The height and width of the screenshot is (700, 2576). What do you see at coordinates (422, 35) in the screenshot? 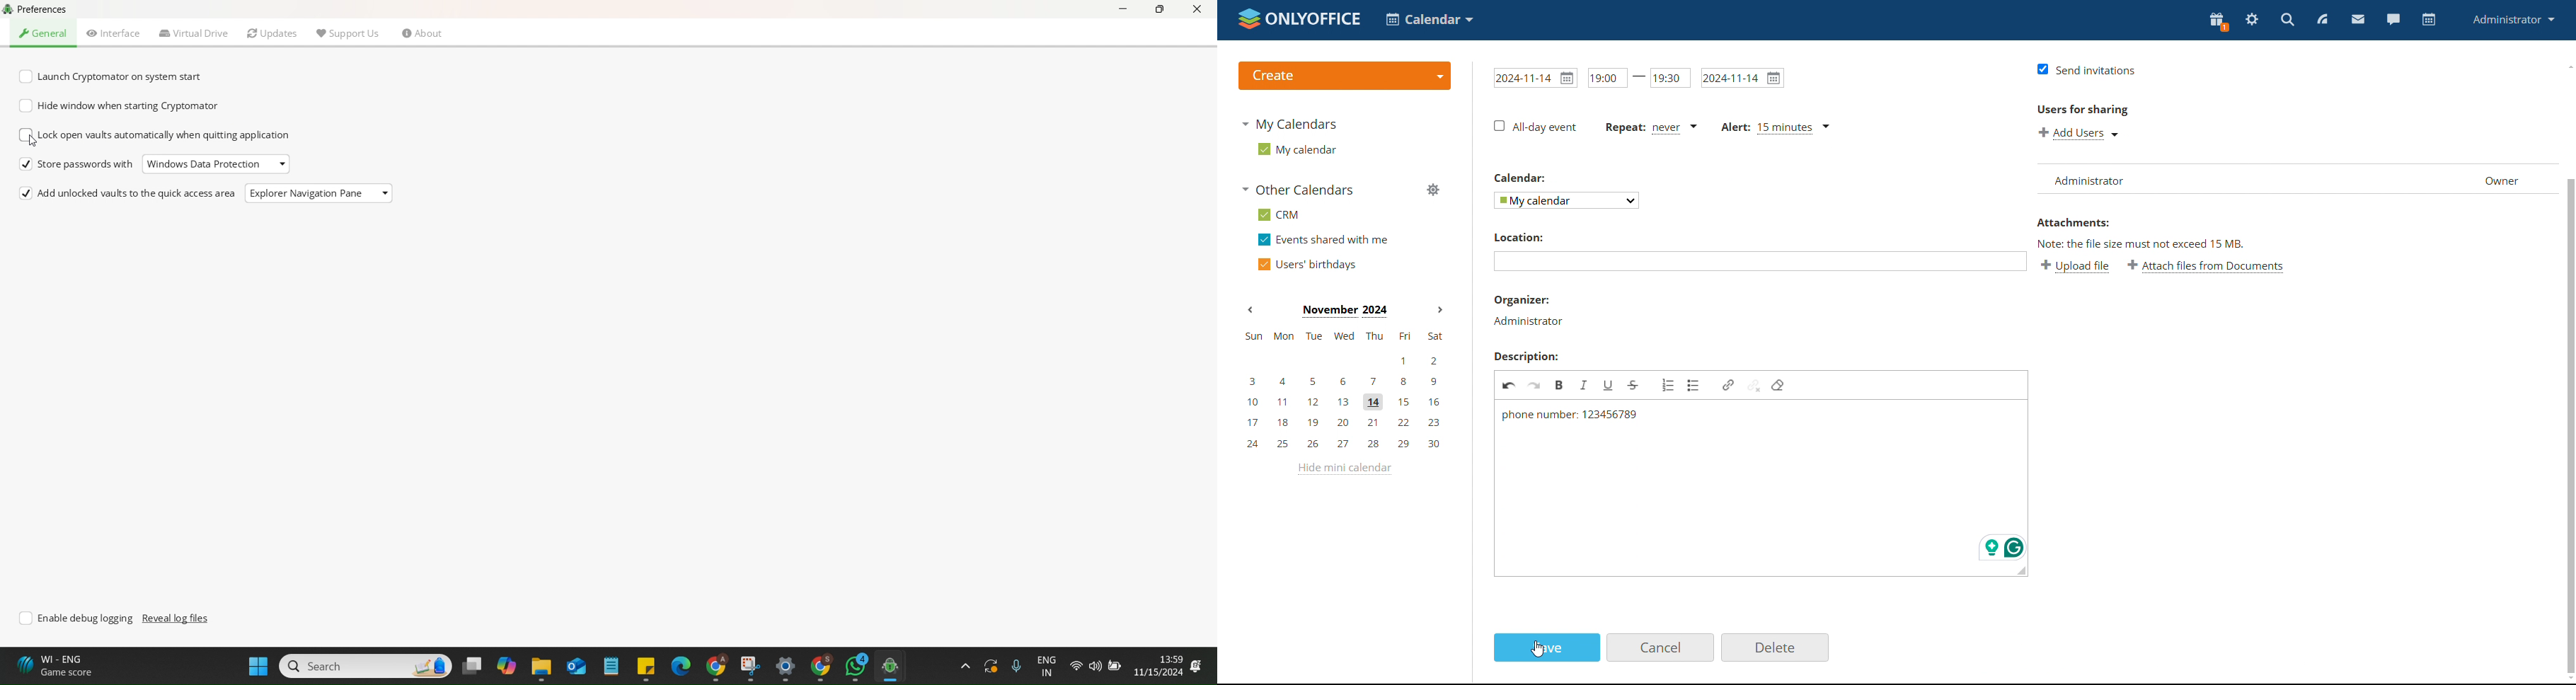
I see `About` at bounding box center [422, 35].